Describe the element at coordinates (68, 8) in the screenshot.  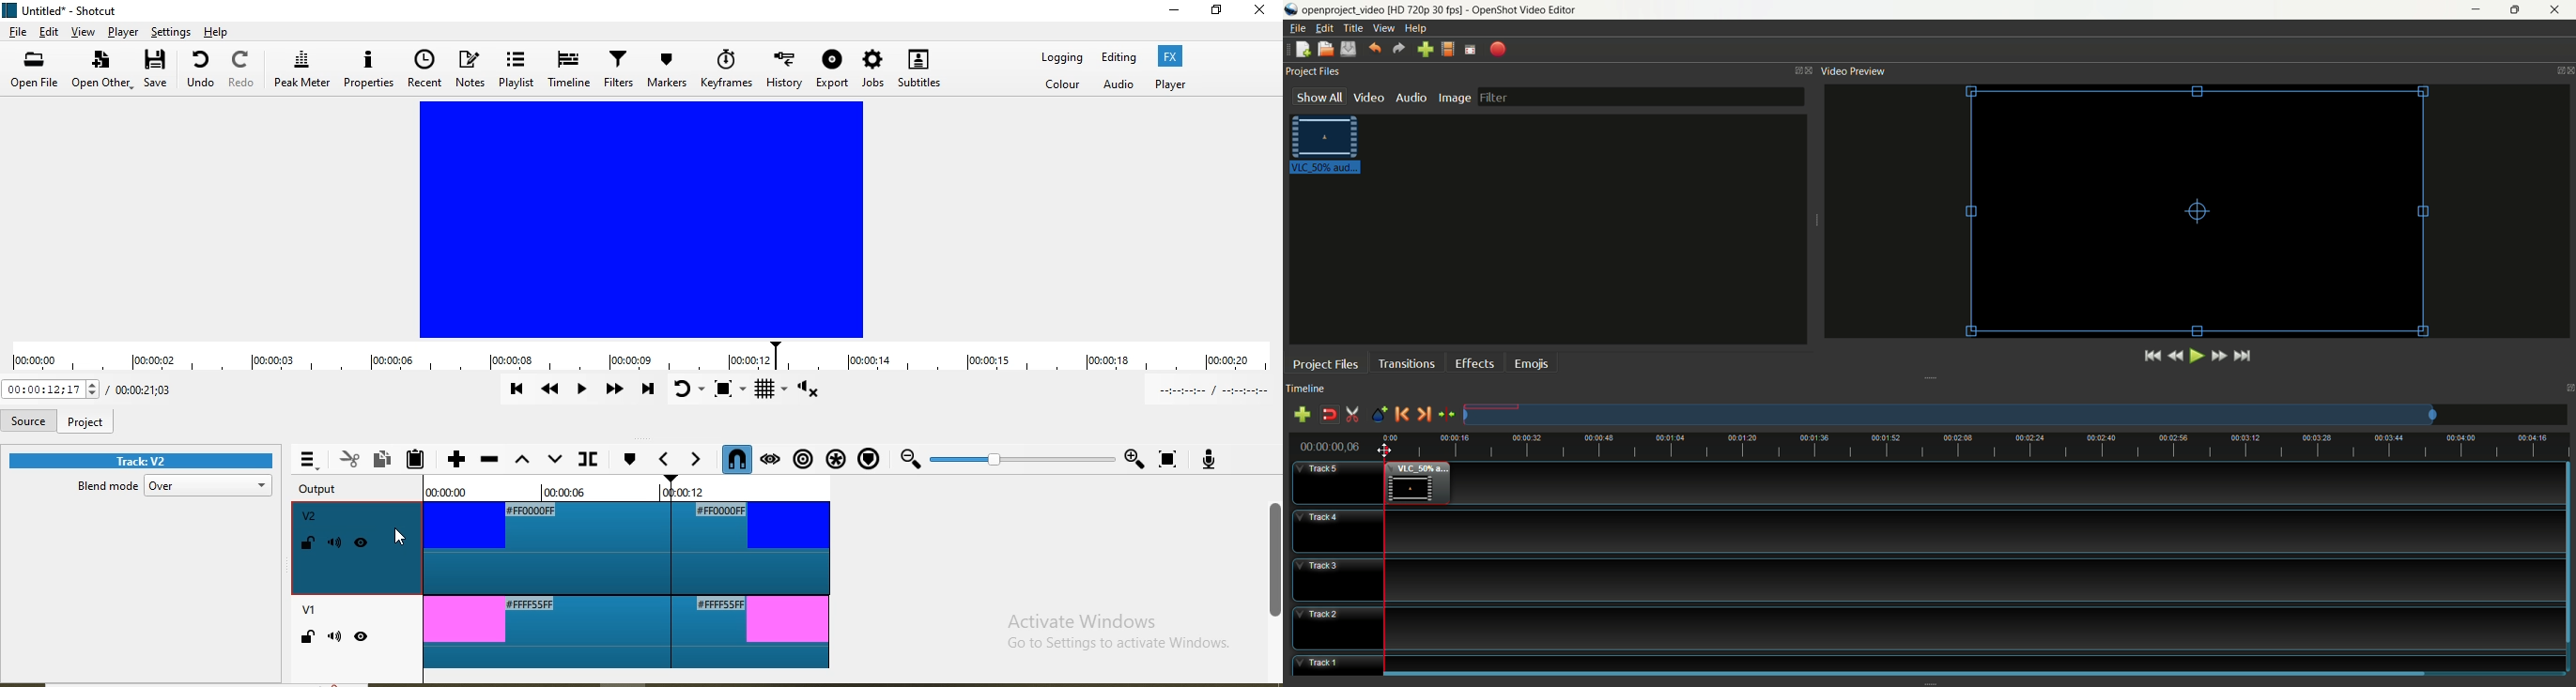
I see `file name` at that location.